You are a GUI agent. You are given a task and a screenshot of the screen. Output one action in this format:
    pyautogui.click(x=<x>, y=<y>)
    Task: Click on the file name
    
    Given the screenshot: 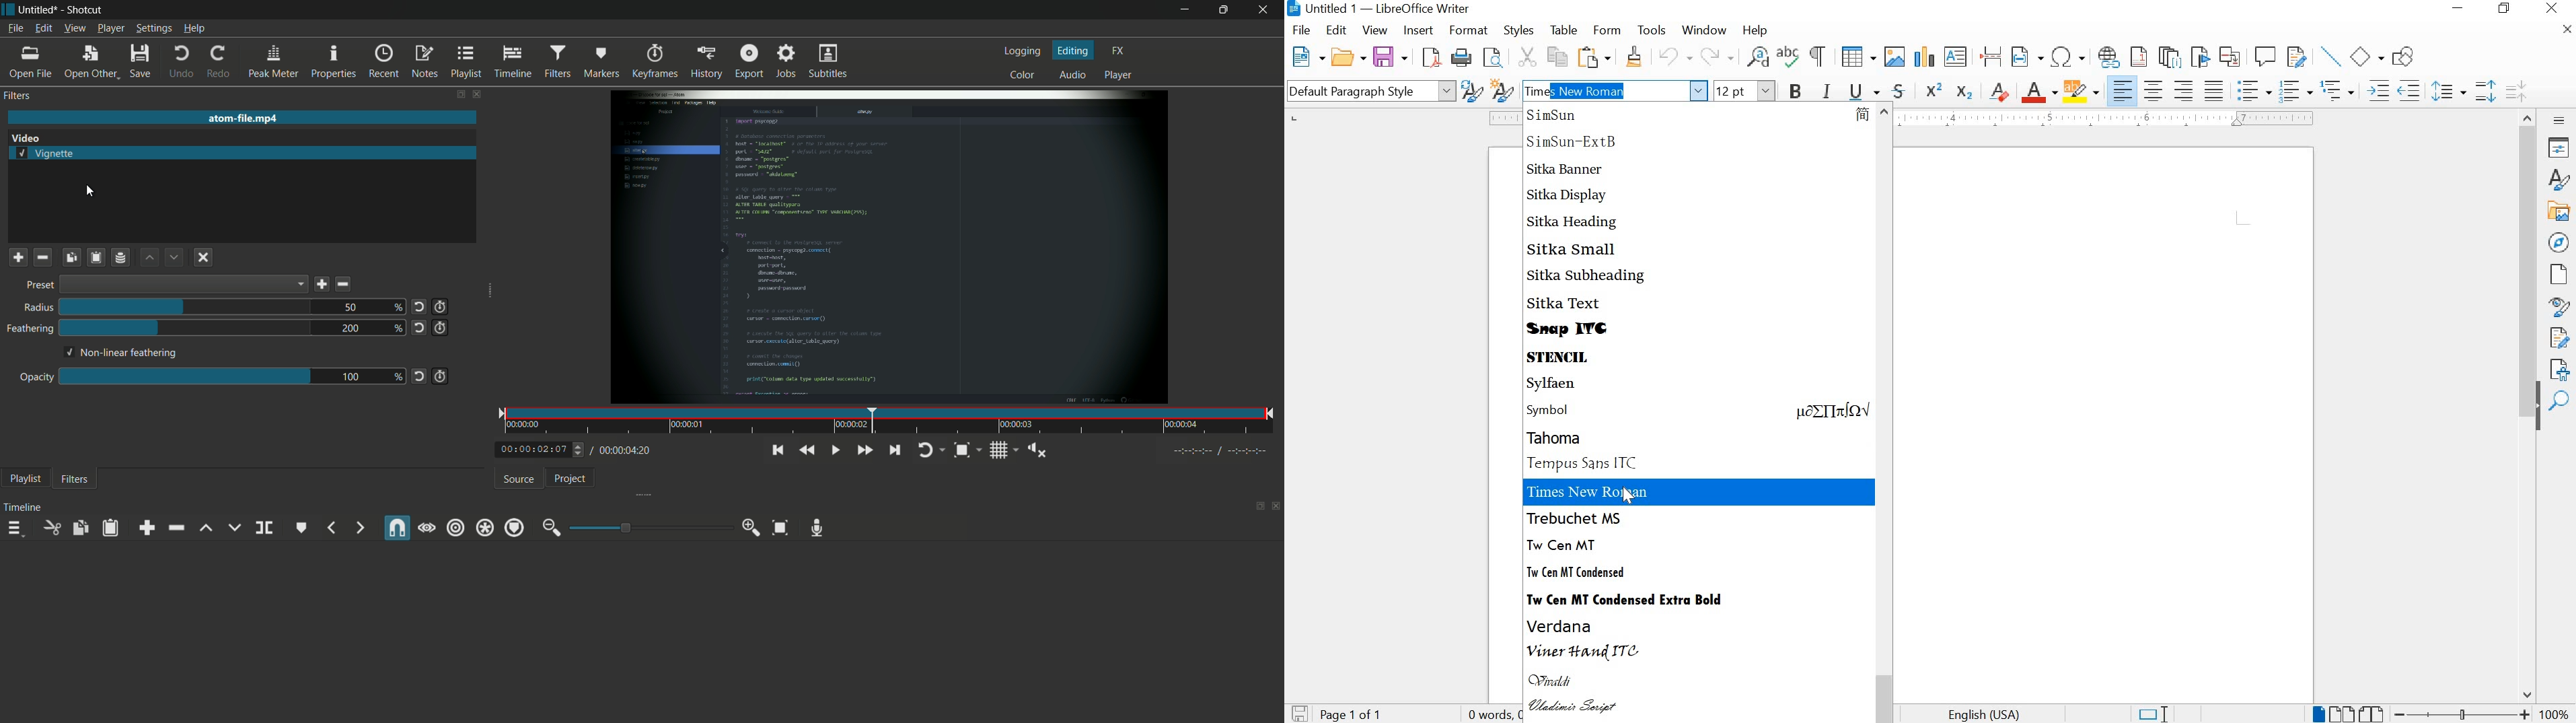 What is the action you would take?
    pyautogui.click(x=244, y=118)
    